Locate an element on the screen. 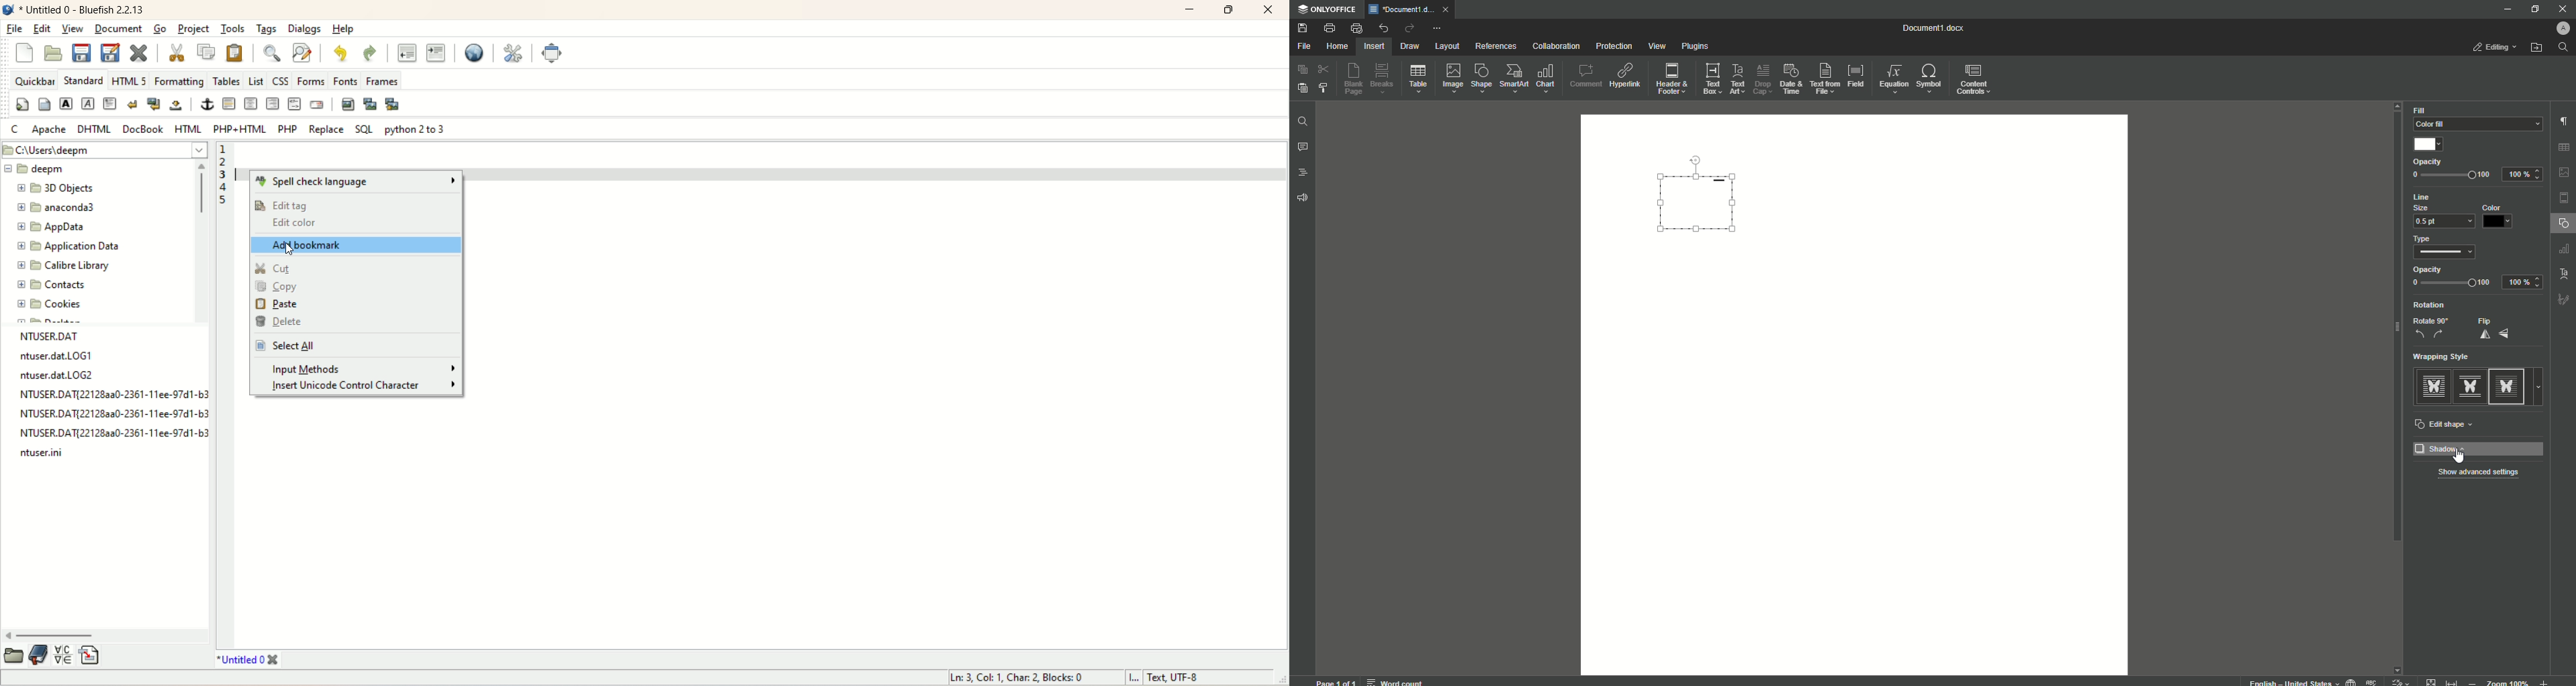  DOCBOOK is located at coordinates (144, 128).